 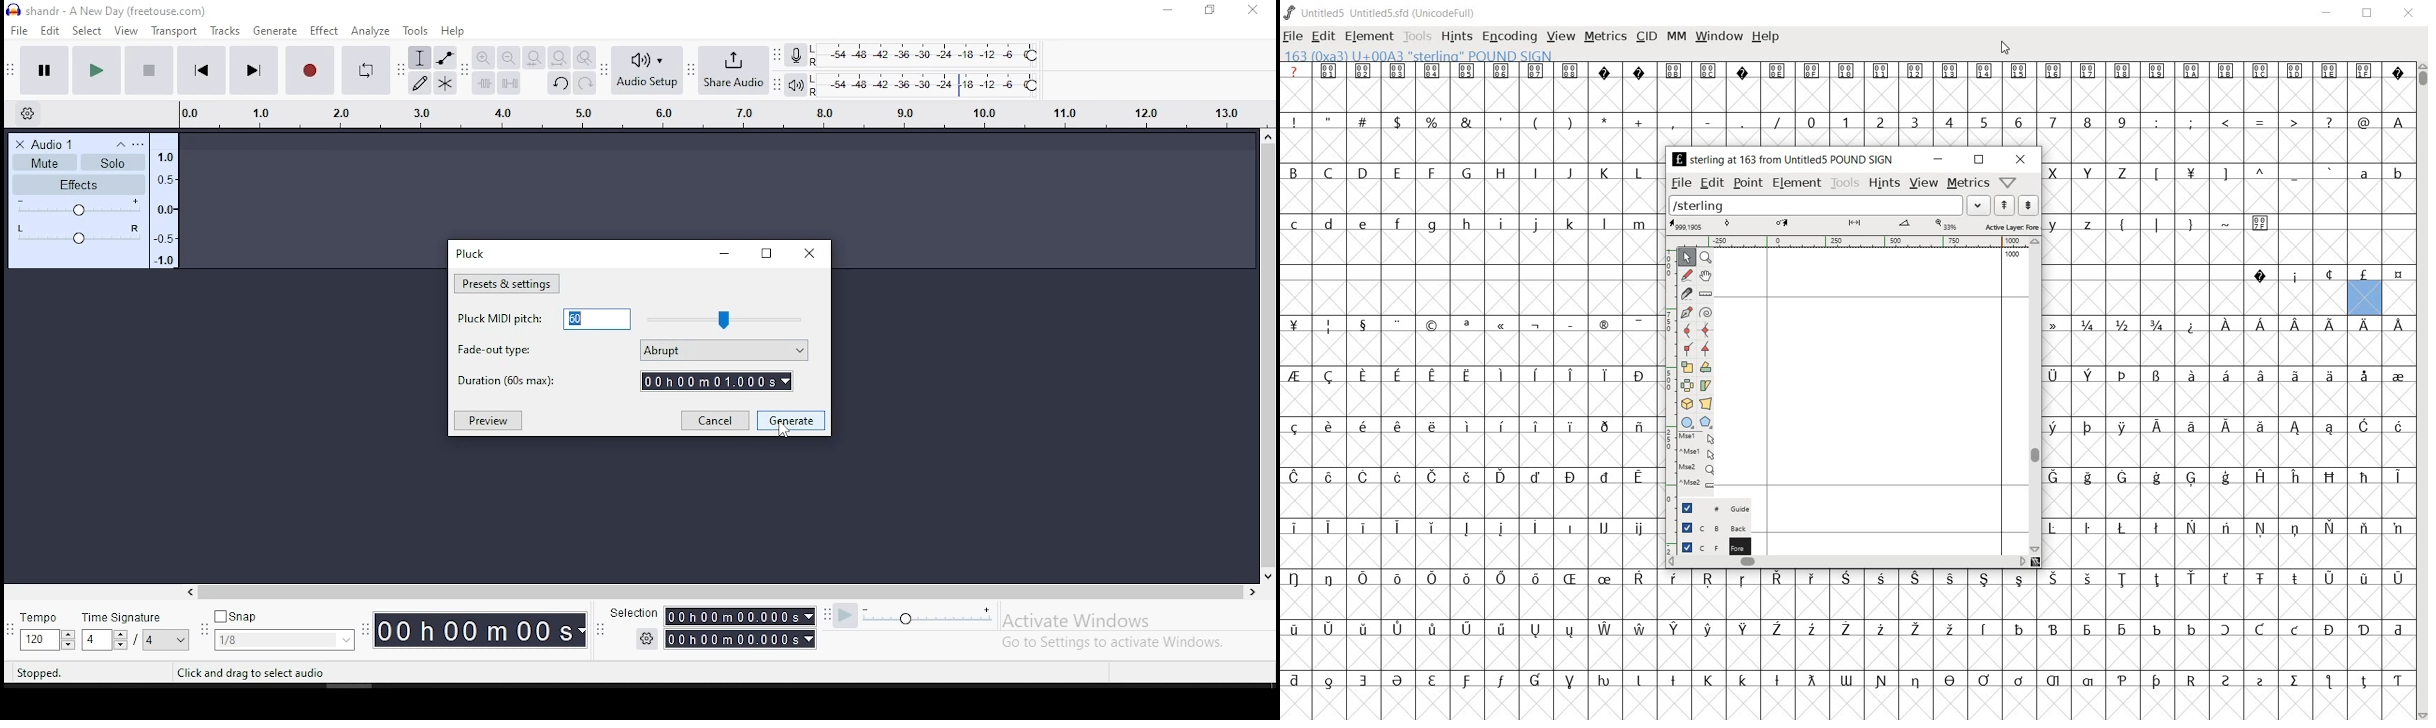 What do you see at coordinates (2123, 174) in the screenshot?
I see `Z` at bounding box center [2123, 174].